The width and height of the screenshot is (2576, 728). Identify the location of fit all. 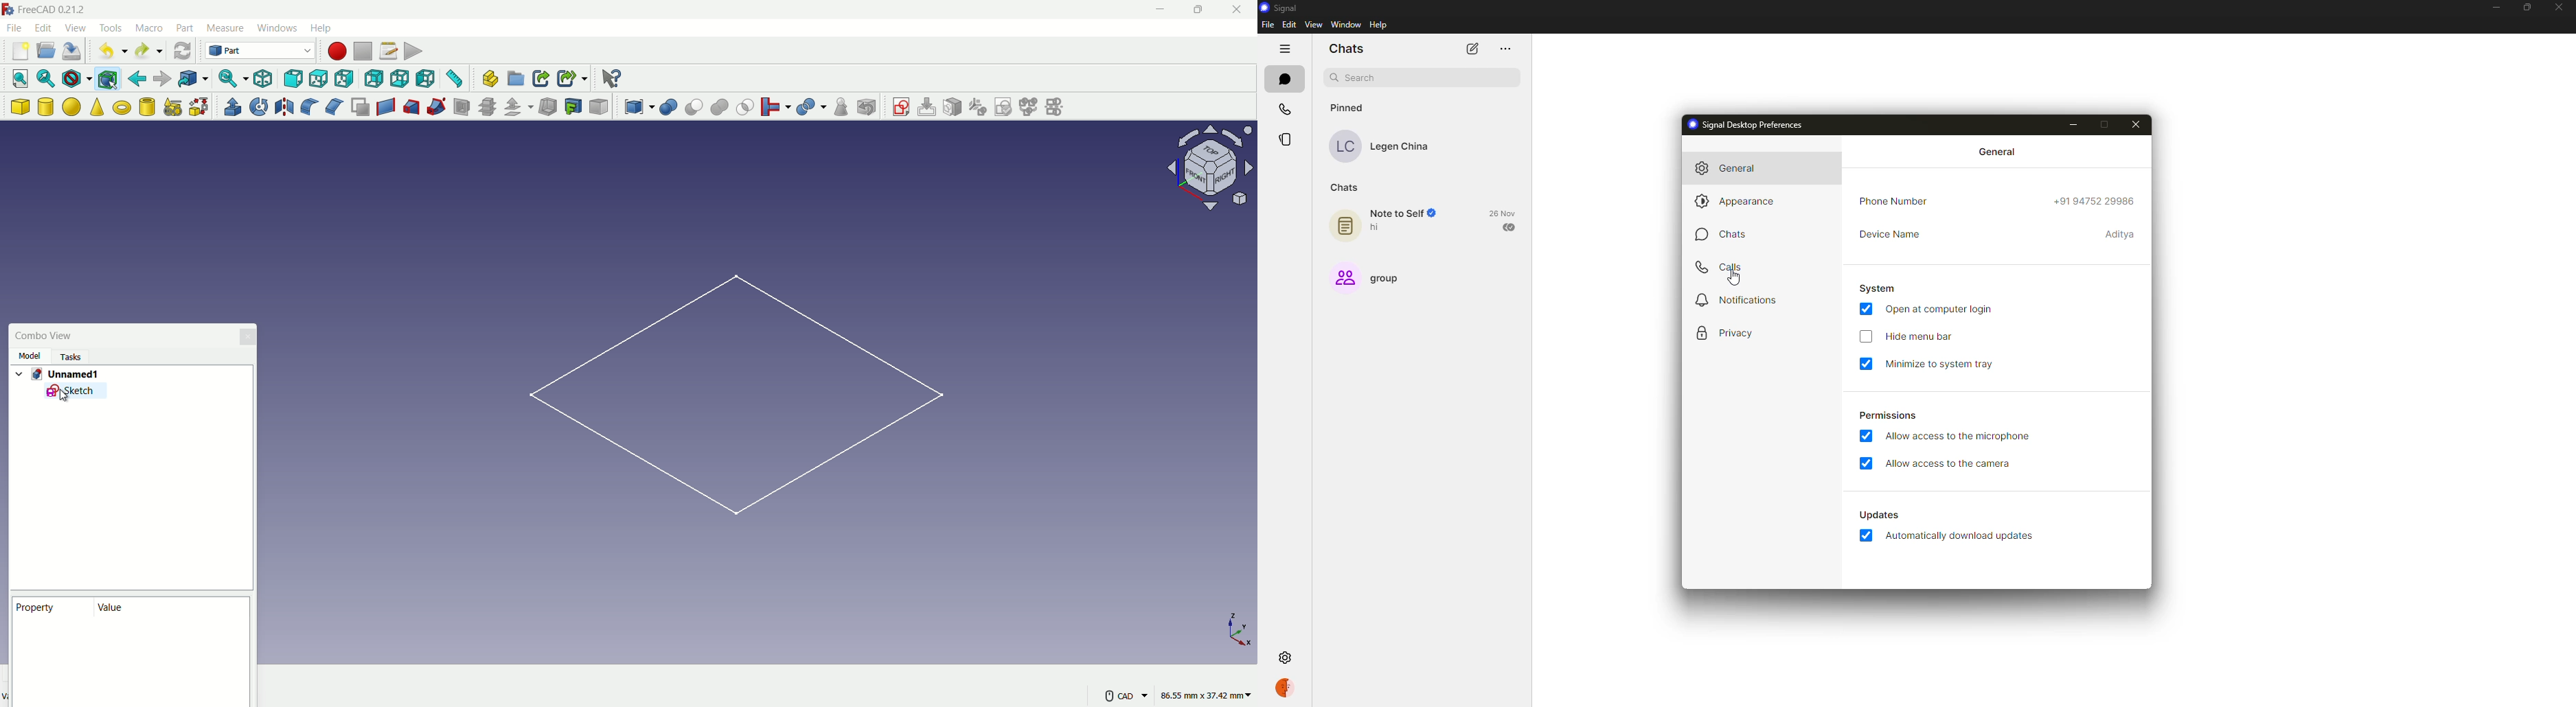
(22, 79).